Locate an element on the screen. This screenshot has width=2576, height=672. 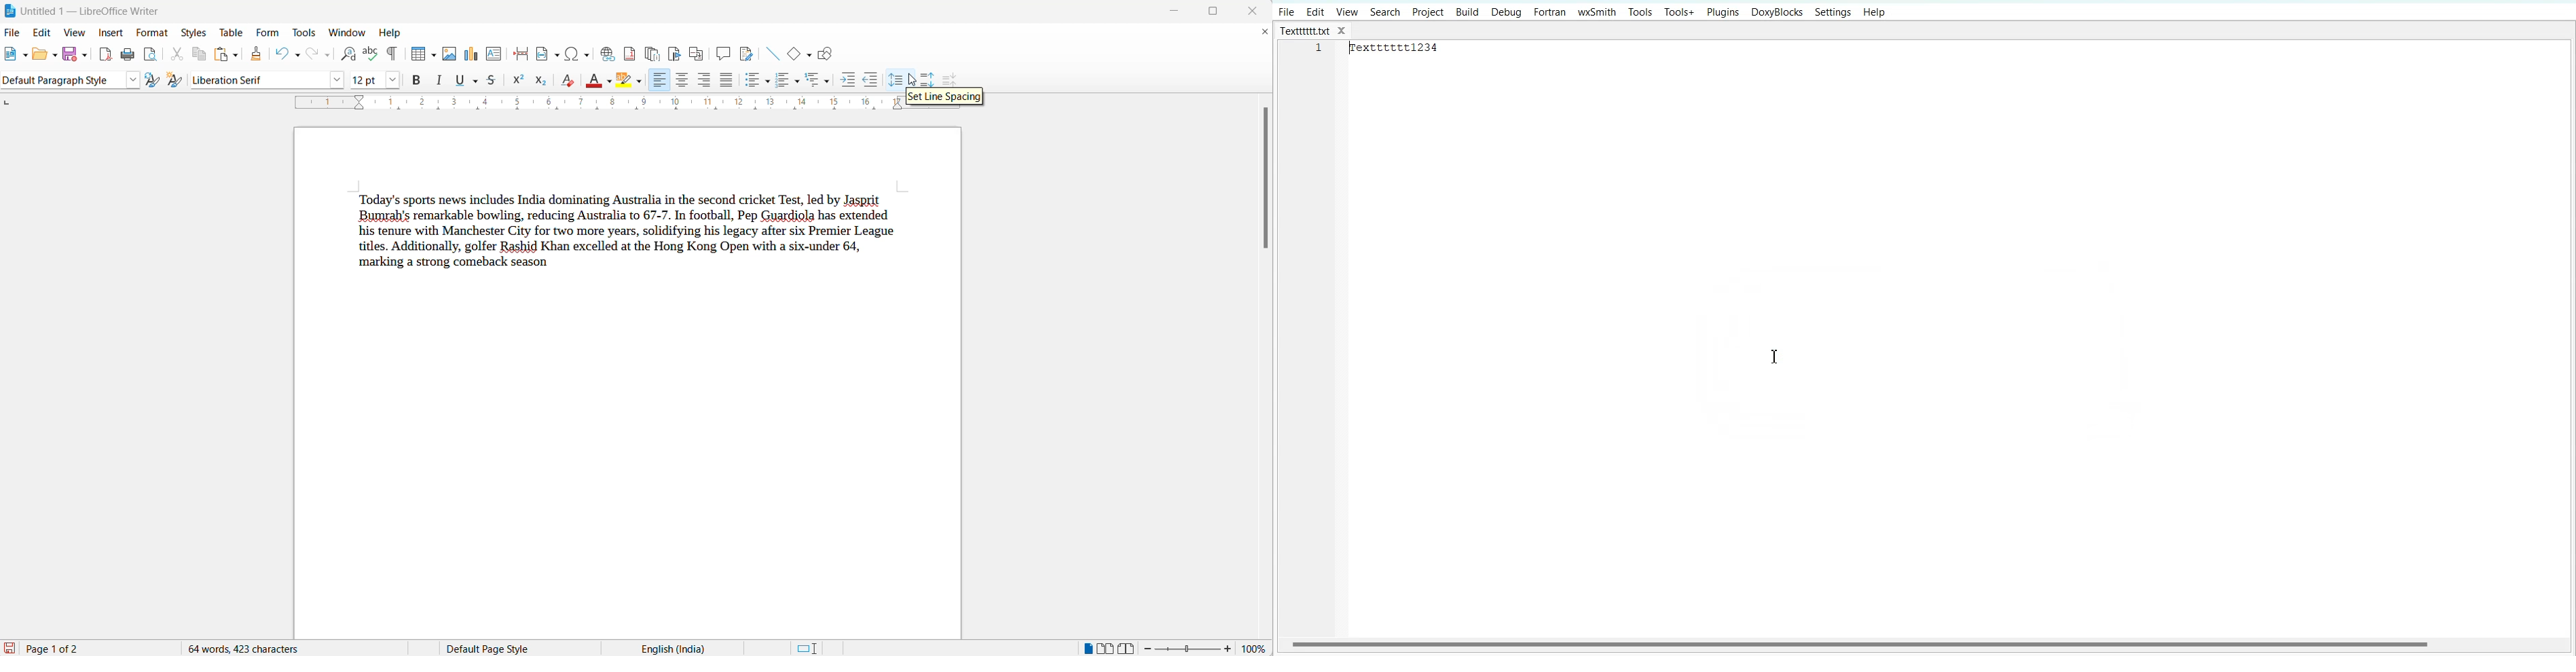
decrease paragraph spacing is located at coordinates (951, 80).